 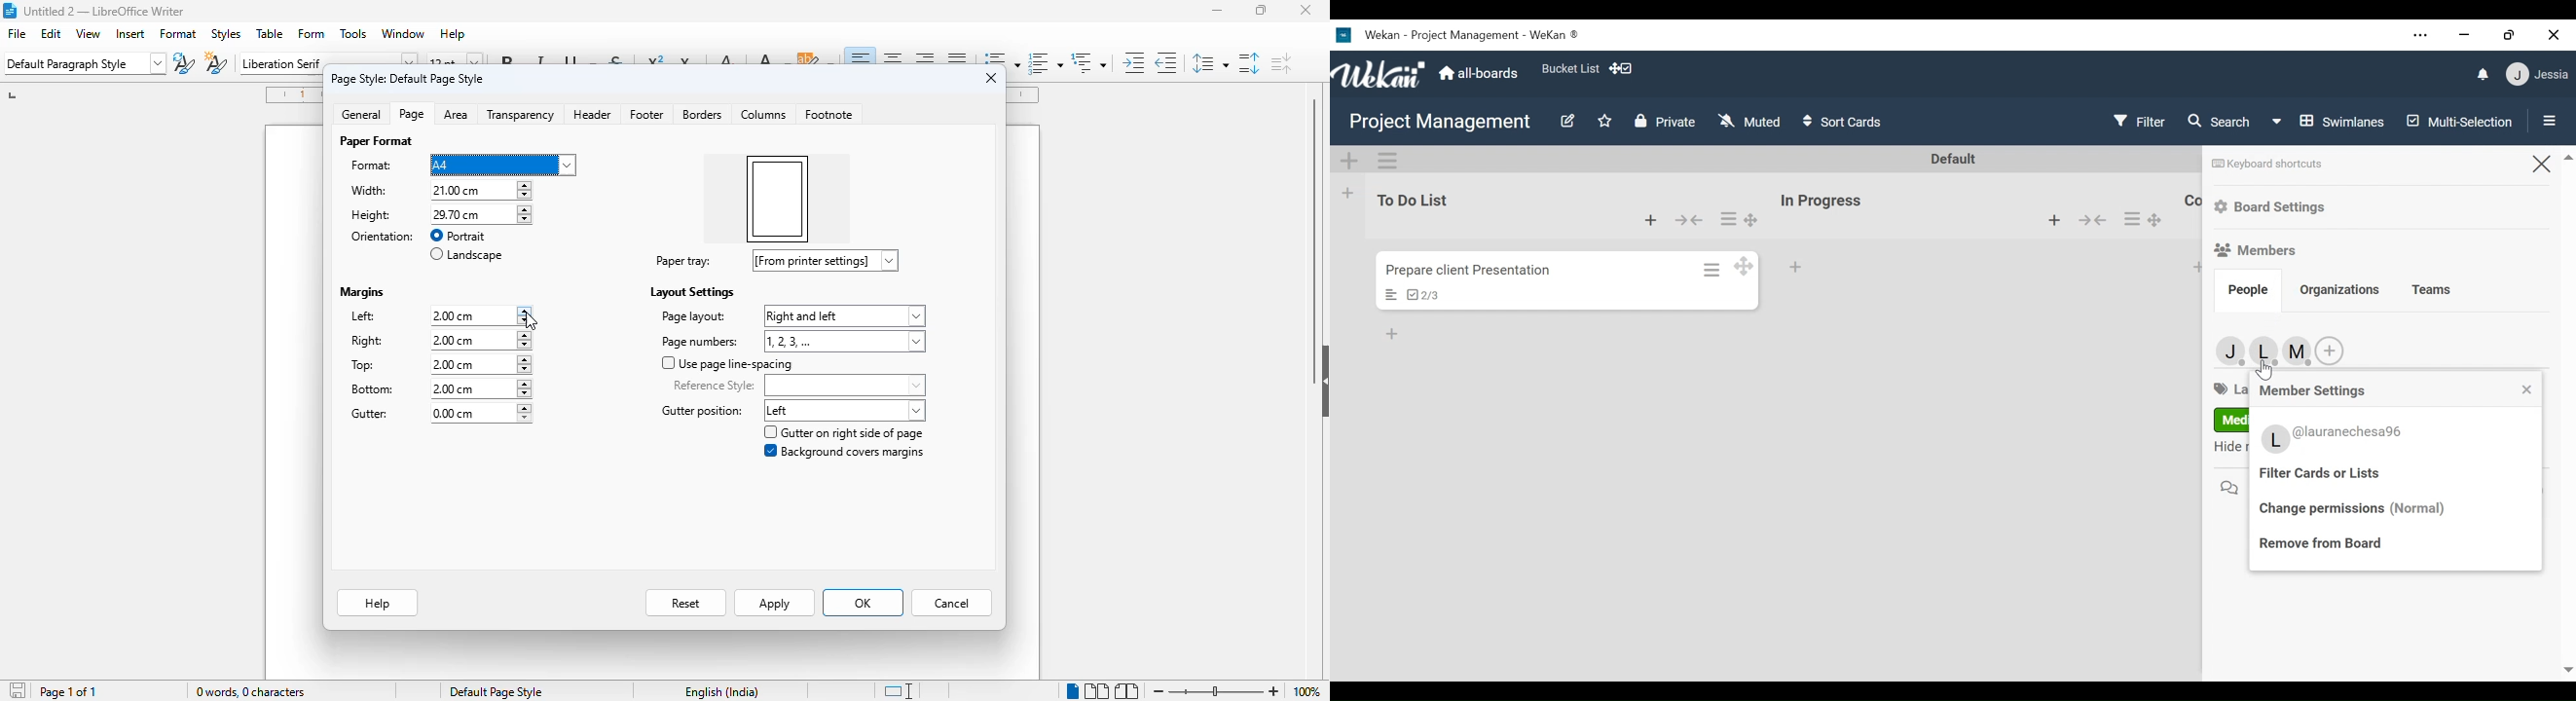 I want to click on reset, so click(x=683, y=603).